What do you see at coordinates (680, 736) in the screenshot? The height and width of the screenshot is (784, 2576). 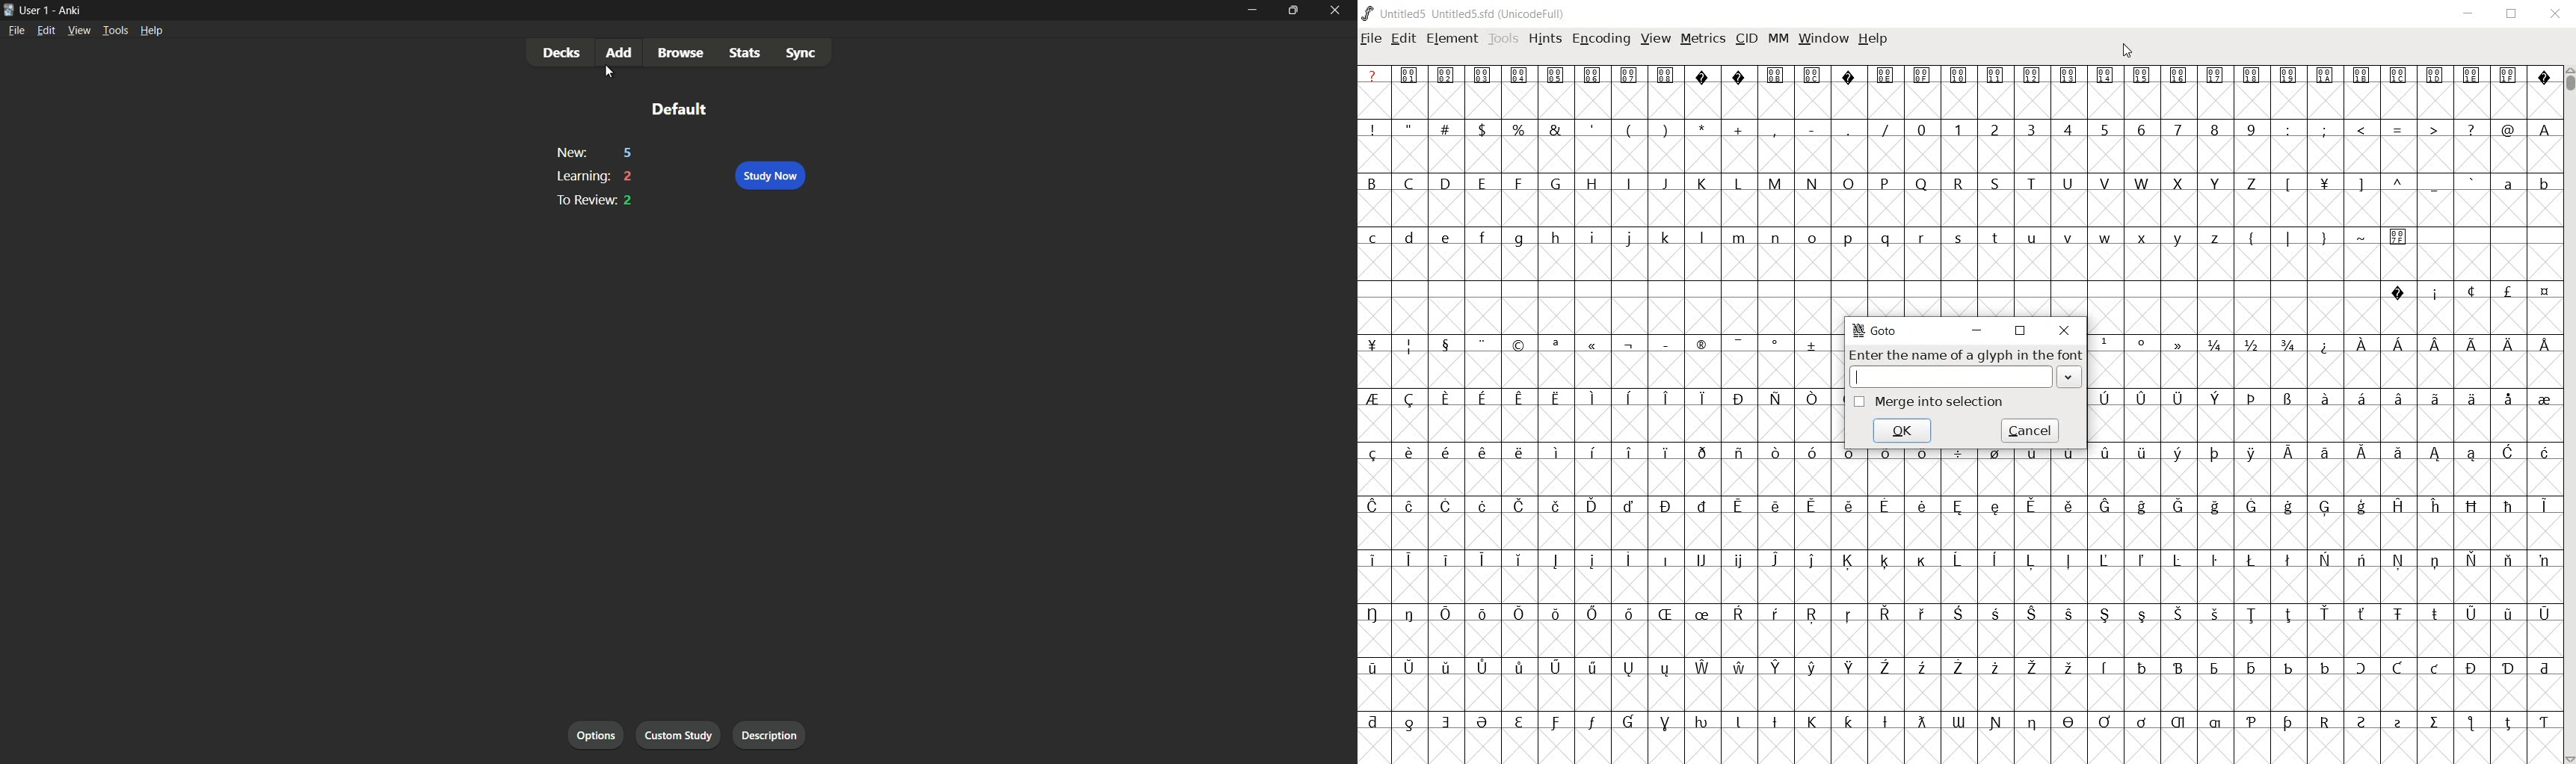 I see `custom study` at bounding box center [680, 736].